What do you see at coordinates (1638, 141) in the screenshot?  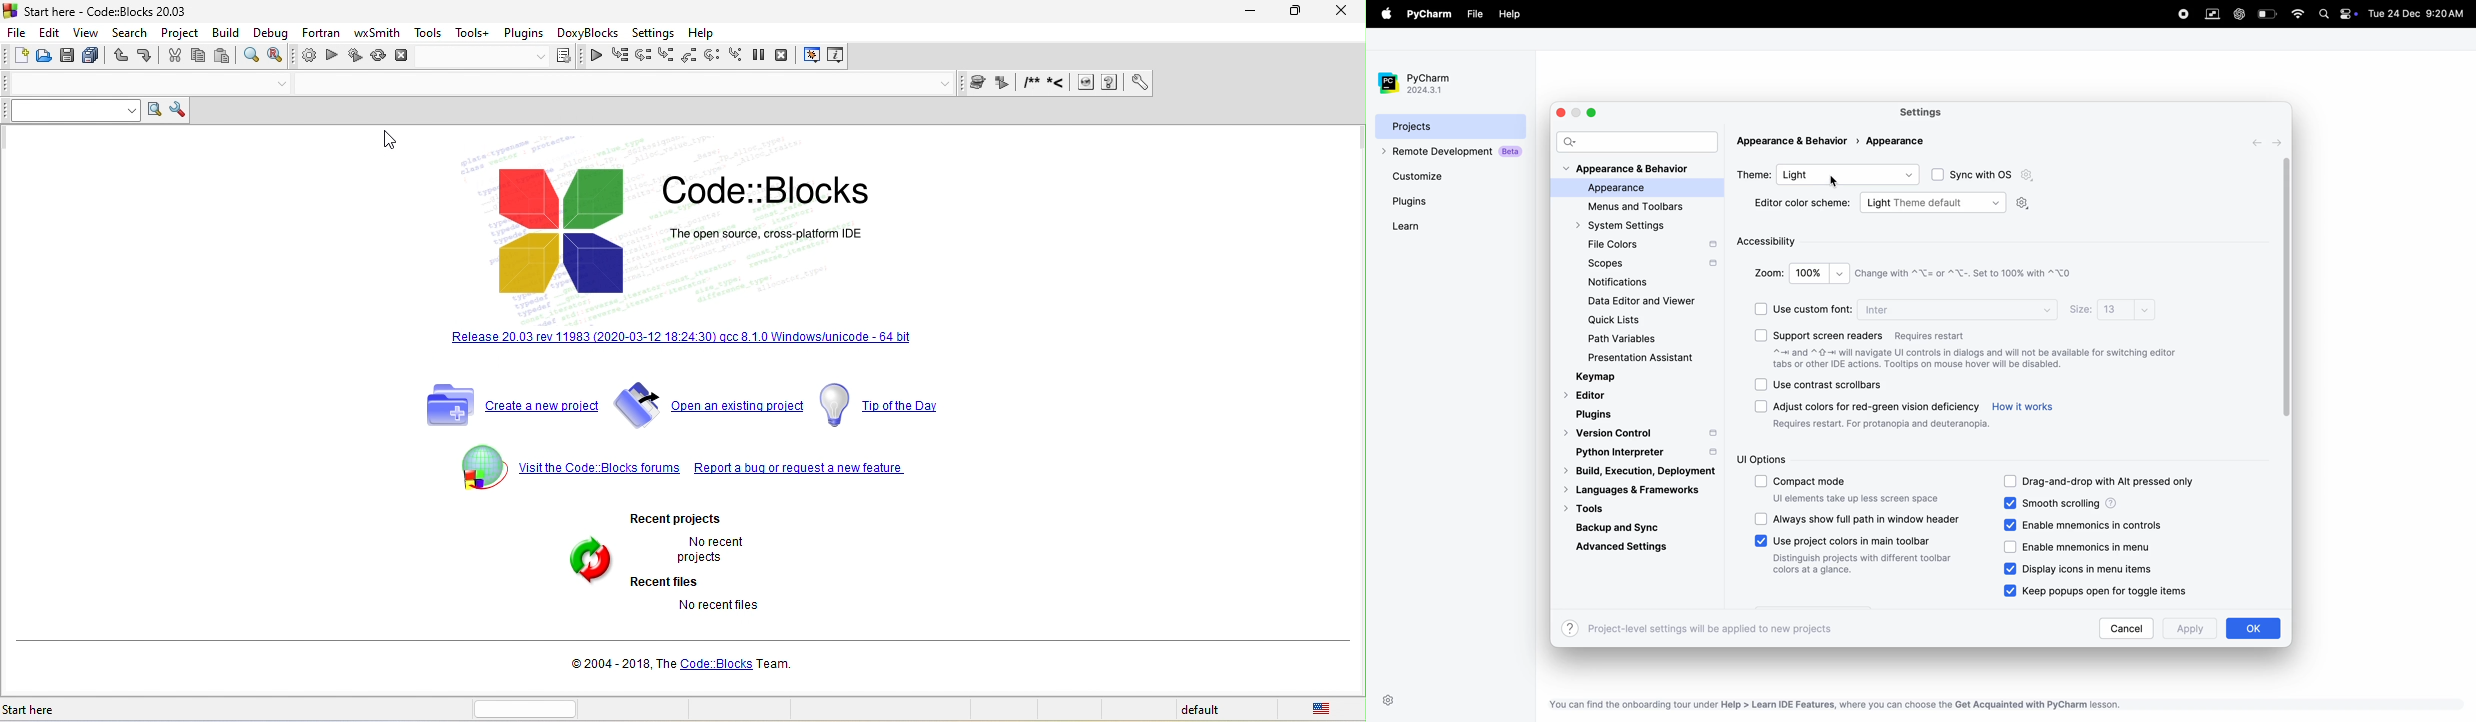 I see `search` at bounding box center [1638, 141].